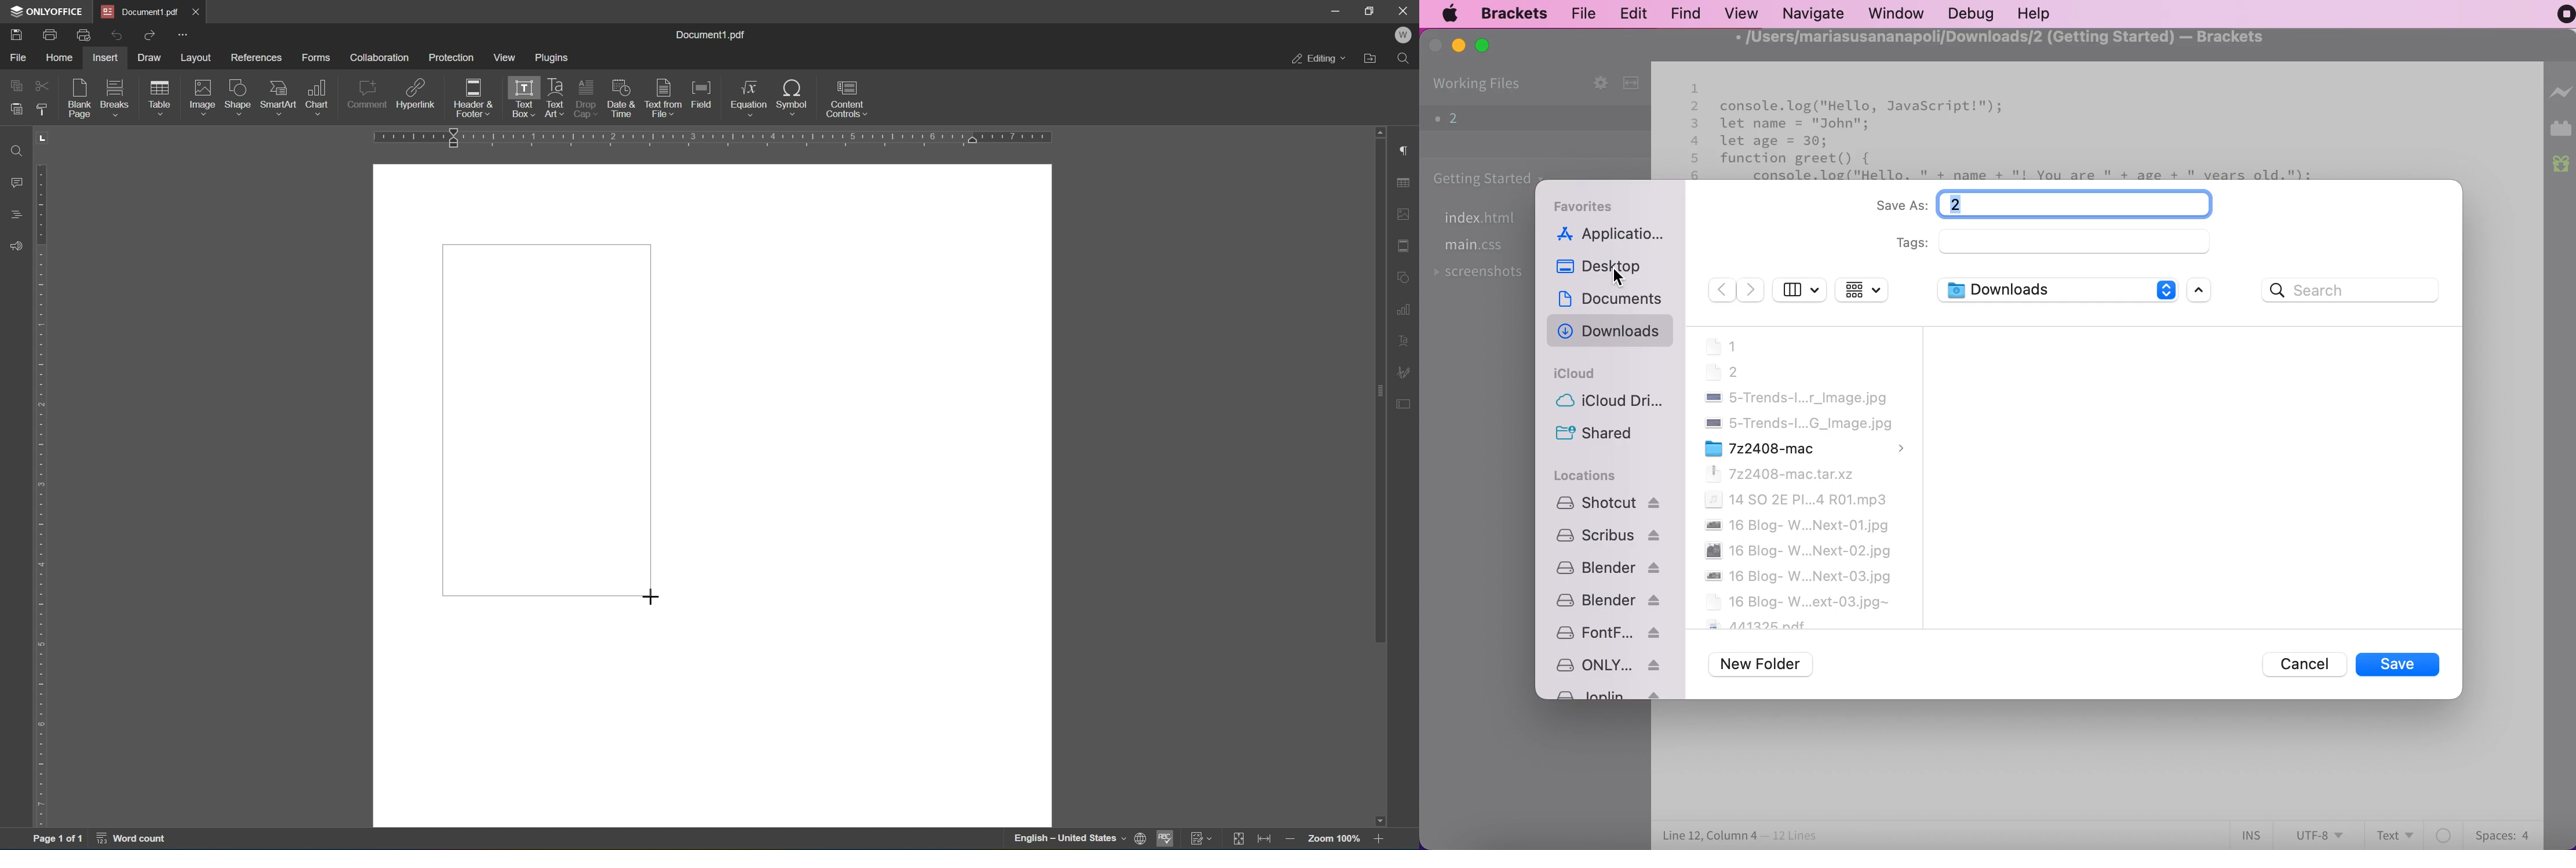 Image resolution: width=2576 pixels, height=868 pixels. I want to click on Form settings, so click(1405, 402).